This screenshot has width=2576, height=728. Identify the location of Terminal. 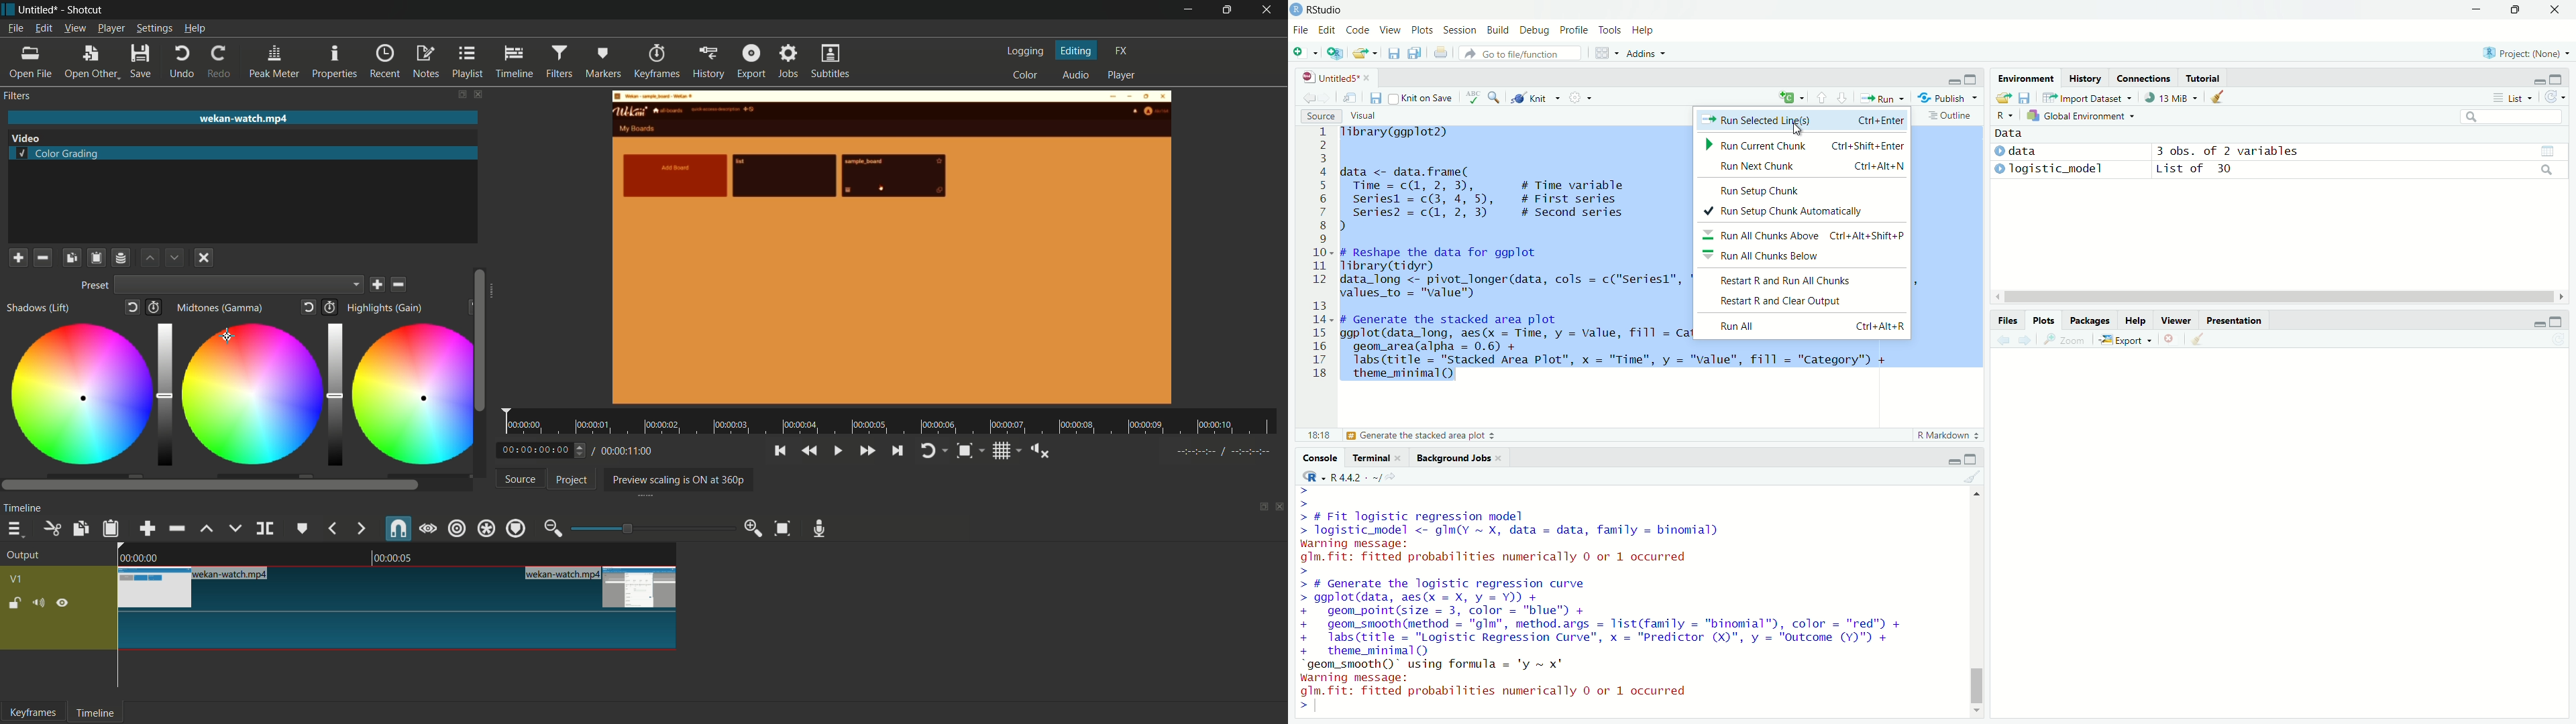
(1374, 457).